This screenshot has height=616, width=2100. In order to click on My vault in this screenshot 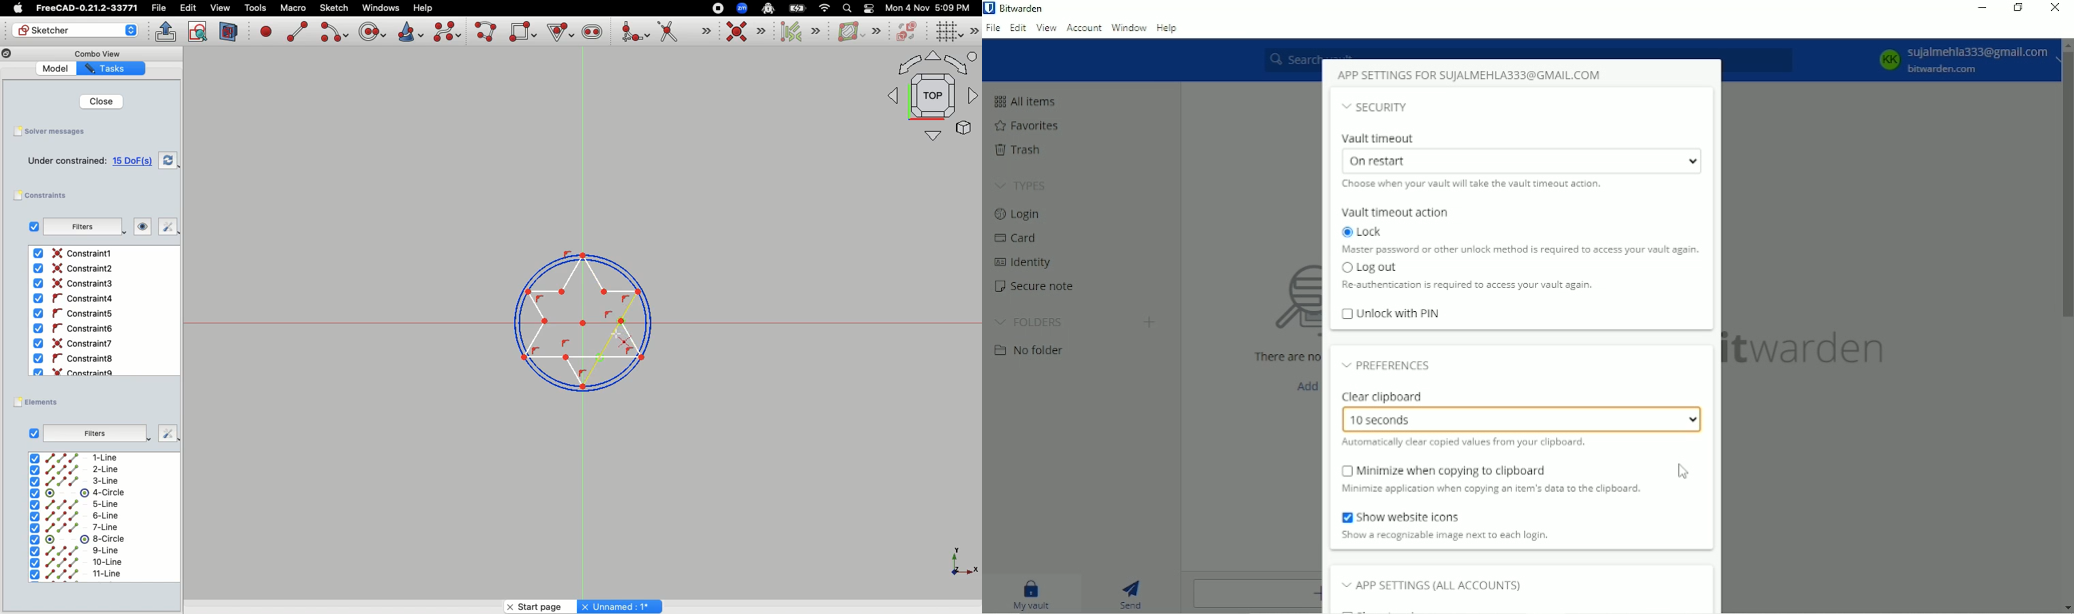, I will do `click(1029, 593)`.